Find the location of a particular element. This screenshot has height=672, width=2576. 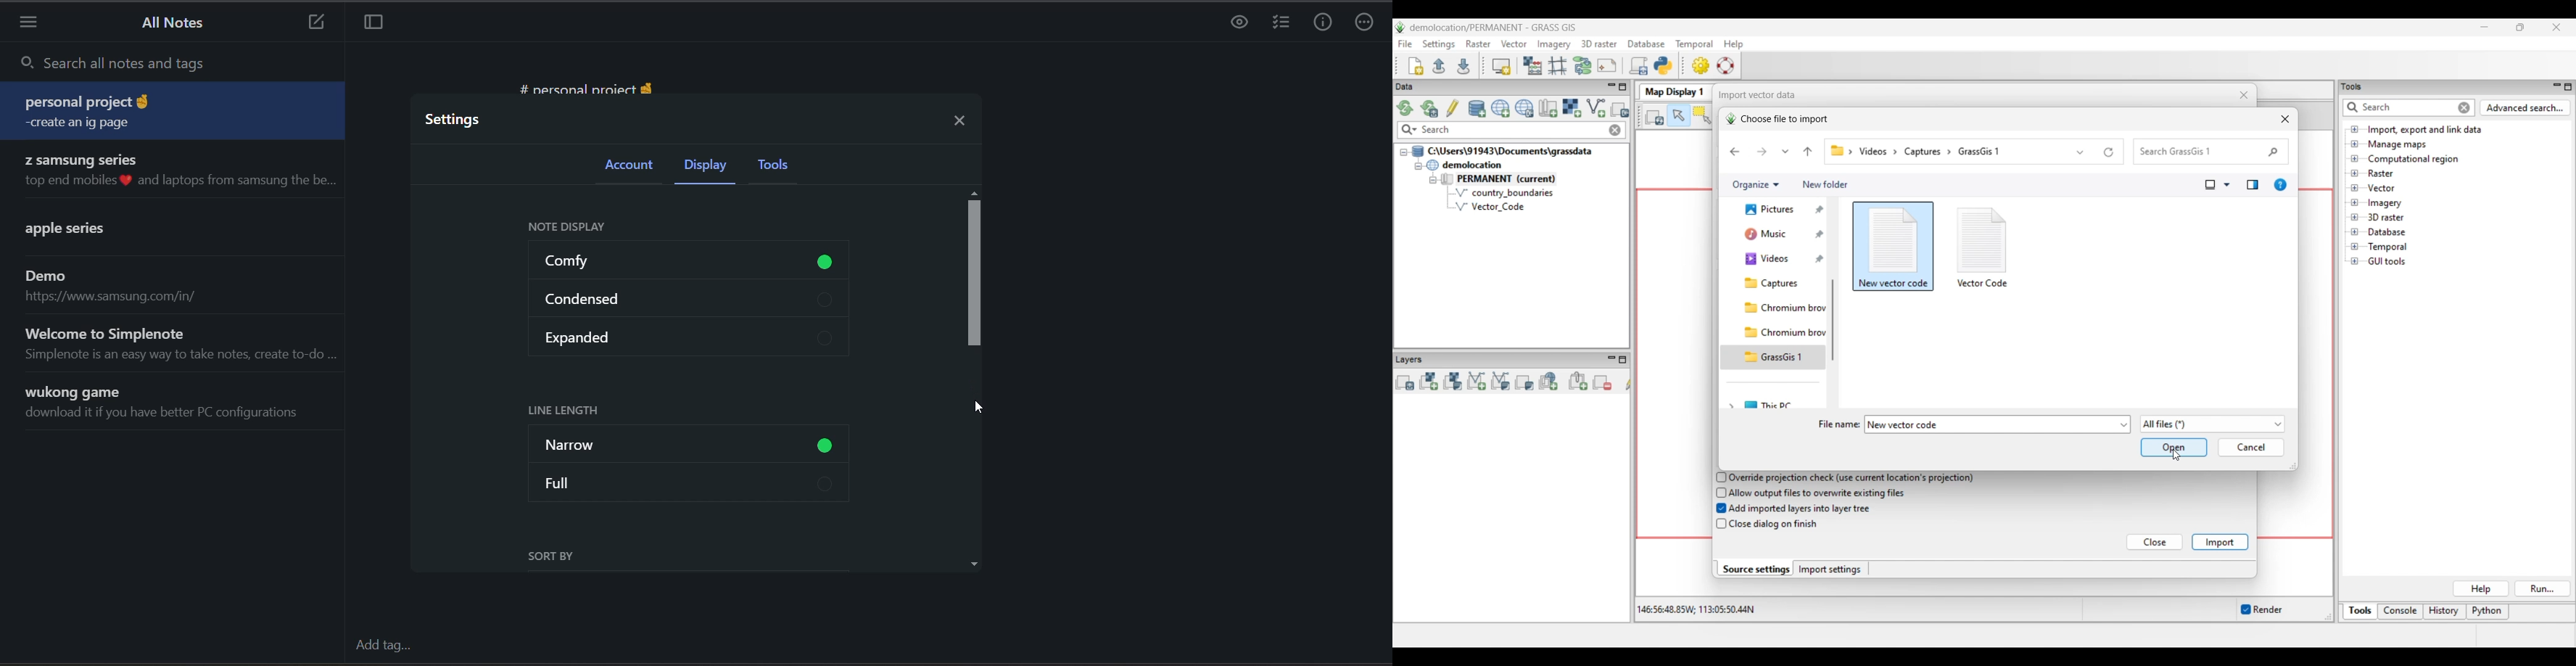

new note is located at coordinates (313, 22).